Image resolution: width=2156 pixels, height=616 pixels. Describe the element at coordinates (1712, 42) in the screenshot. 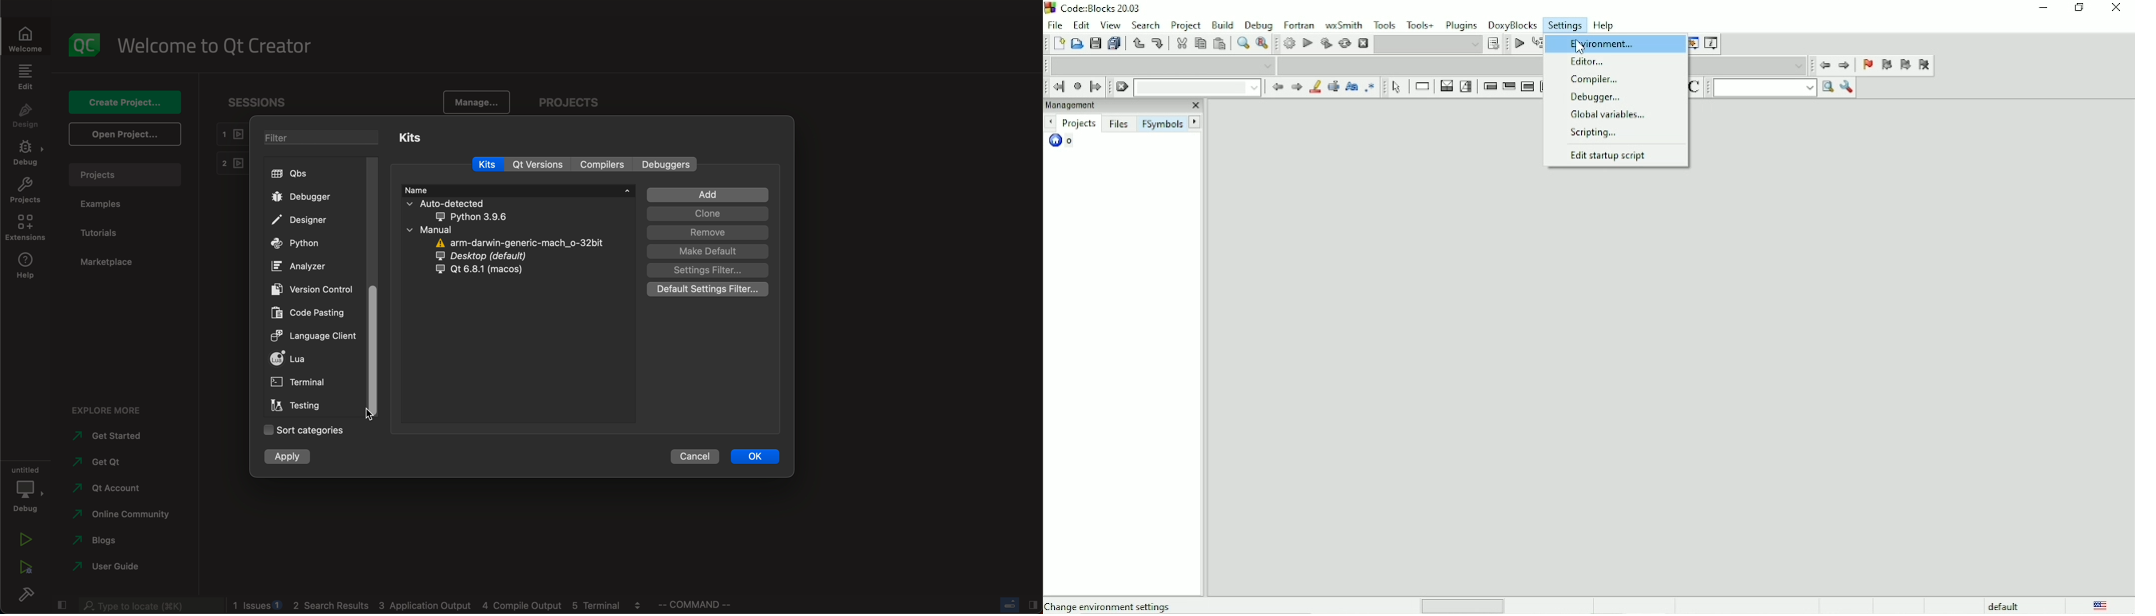

I see `Various info` at that location.